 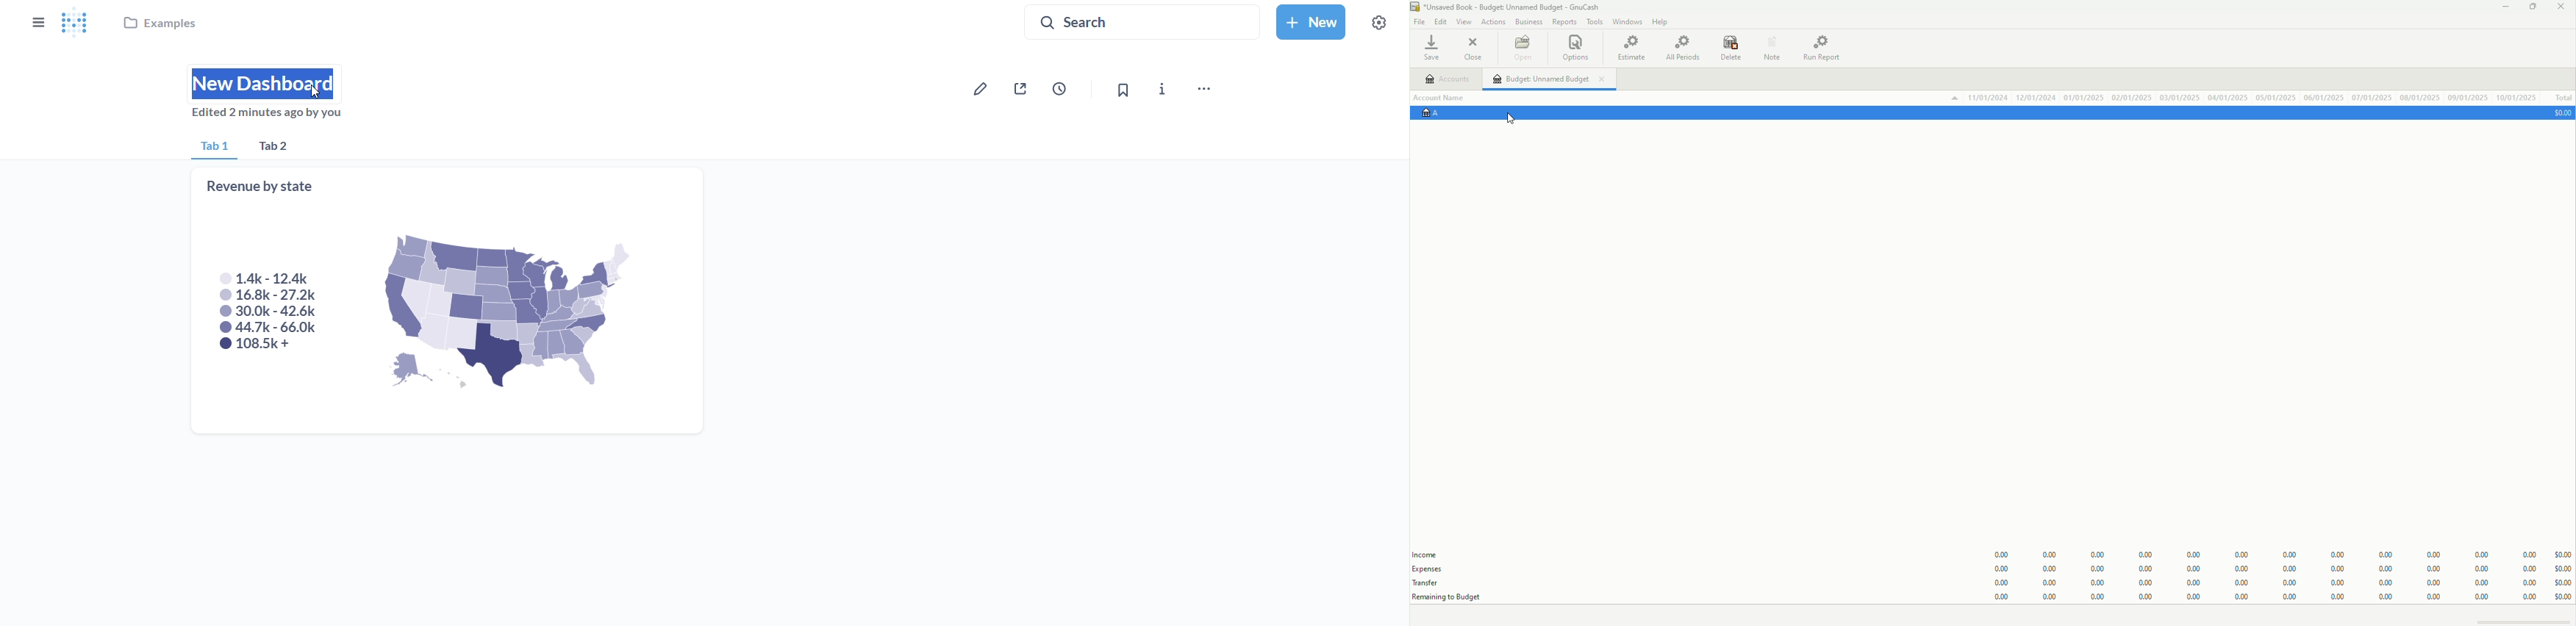 I want to click on Account name, so click(x=1439, y=98).